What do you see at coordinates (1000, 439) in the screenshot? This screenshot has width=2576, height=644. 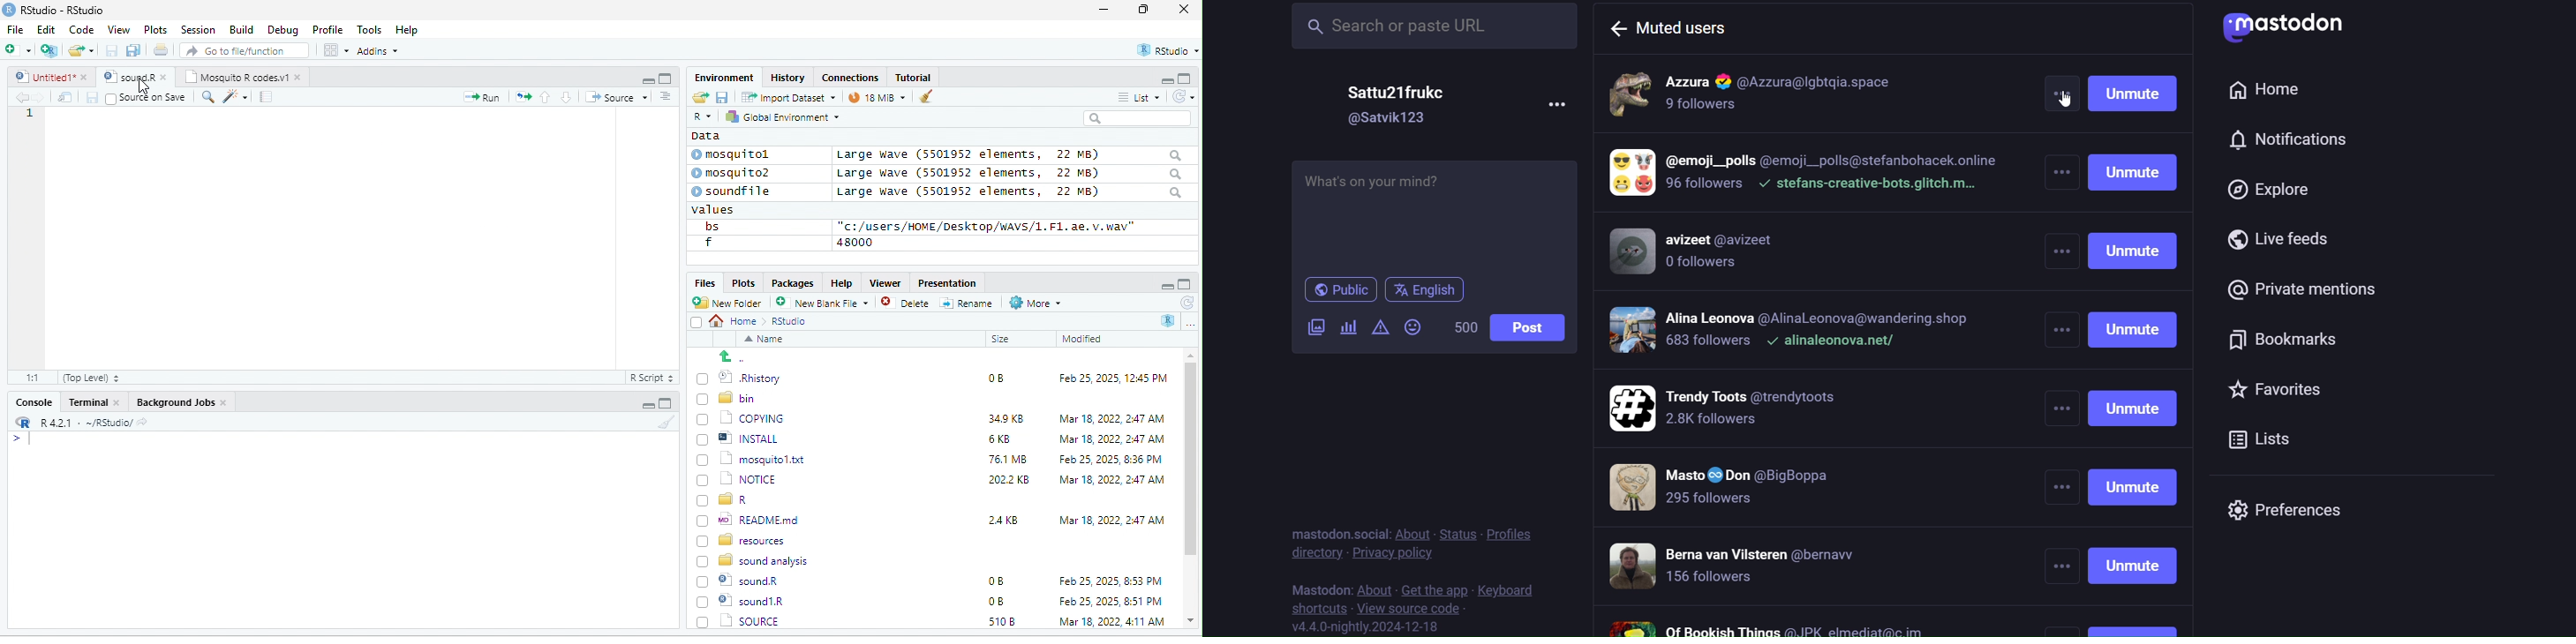 I see `6KB` at bounding box center [1000, 439].